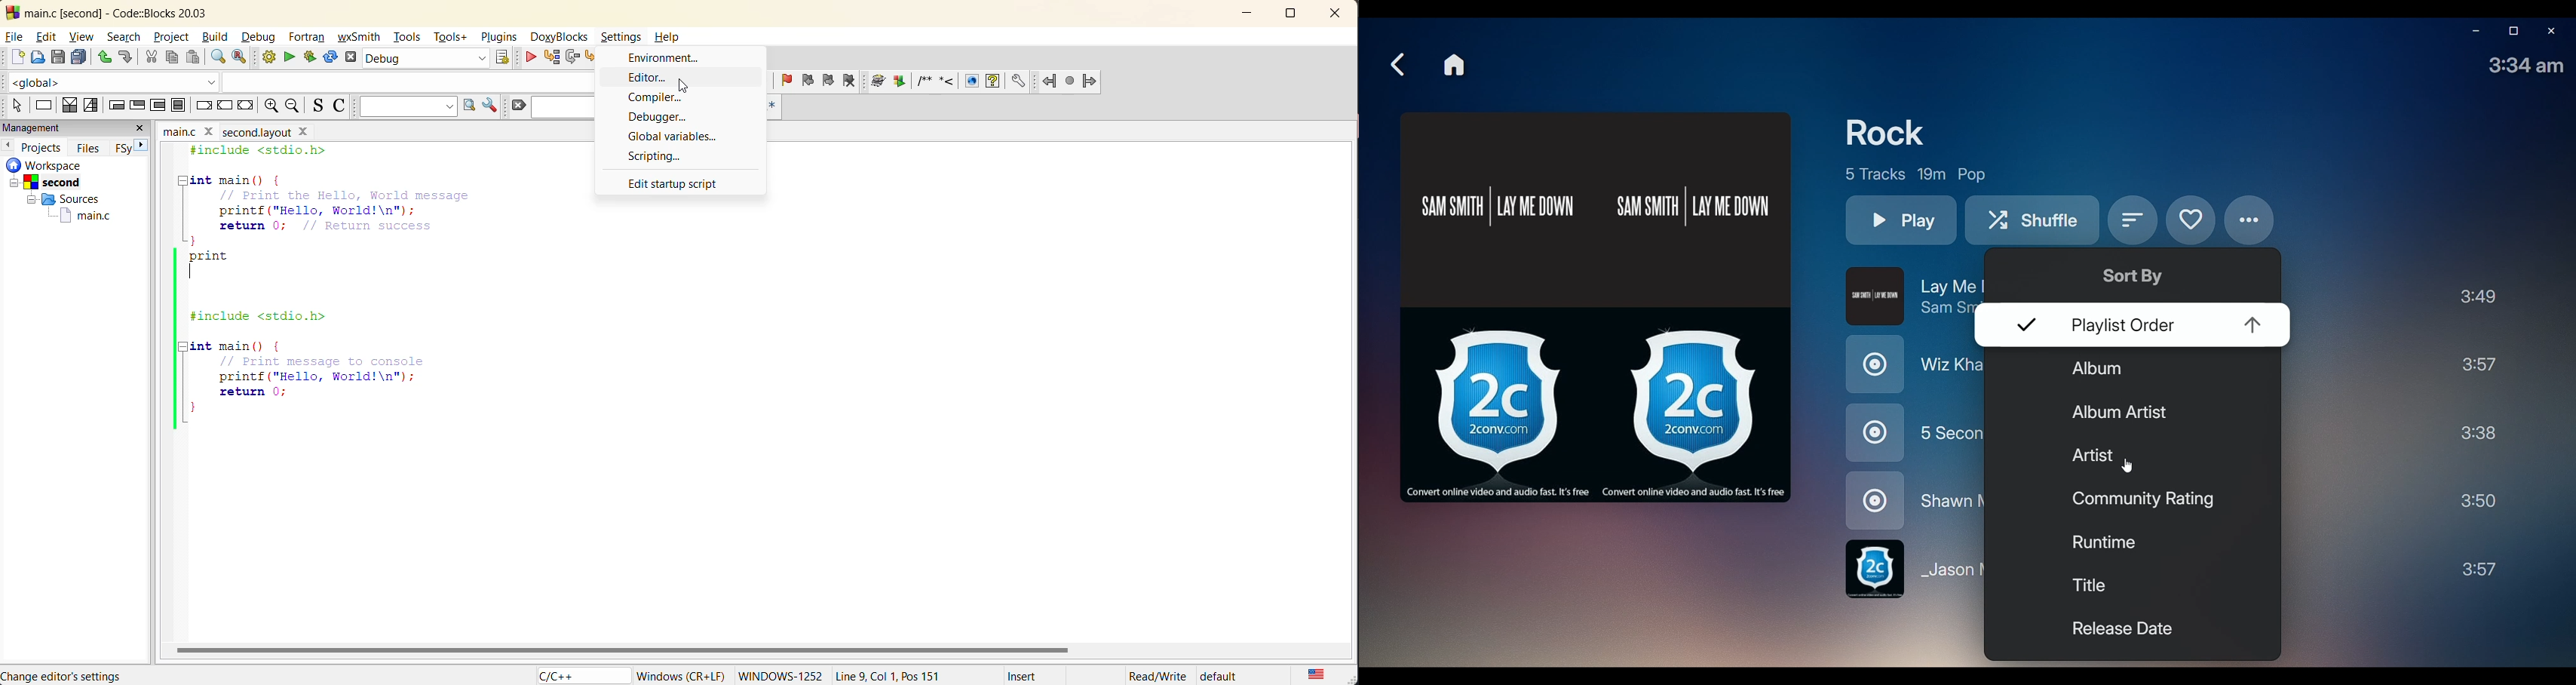 The image size is (2576, 700). What do you see at coordinates (2511, 32) in the screenshot?
I see `Restore` at bounding box center [2511, 32].